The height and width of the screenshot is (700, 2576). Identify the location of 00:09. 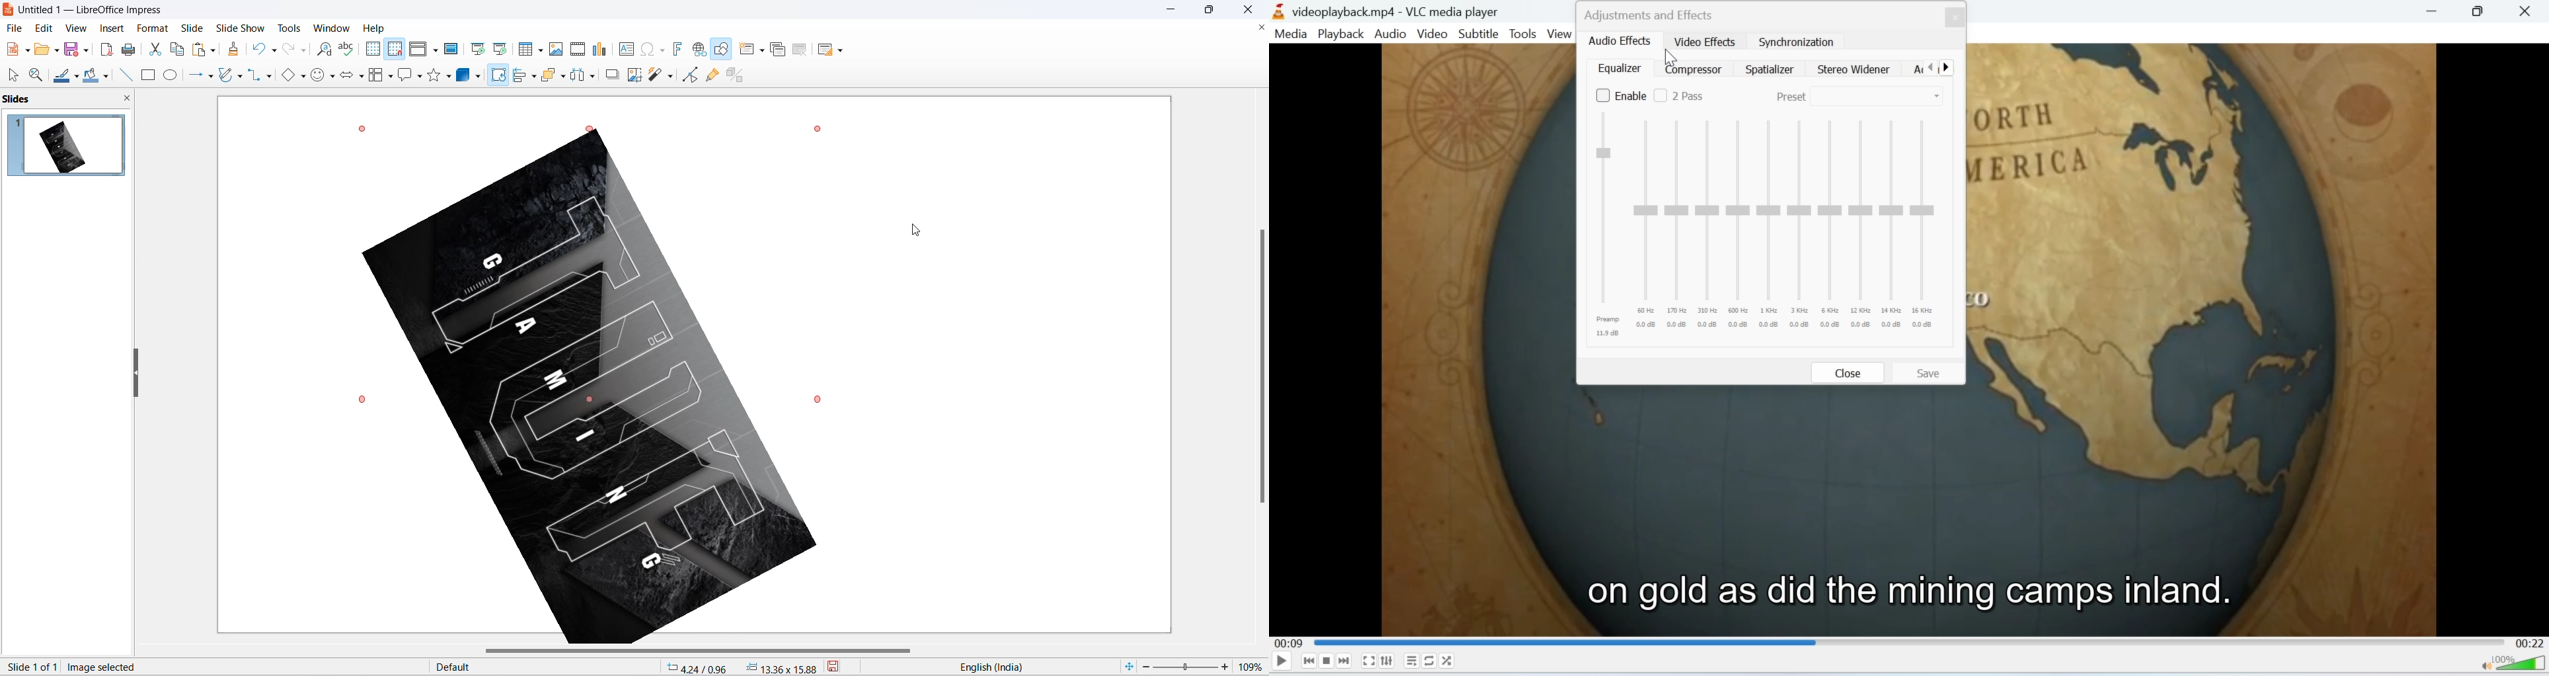
(1287, 642).